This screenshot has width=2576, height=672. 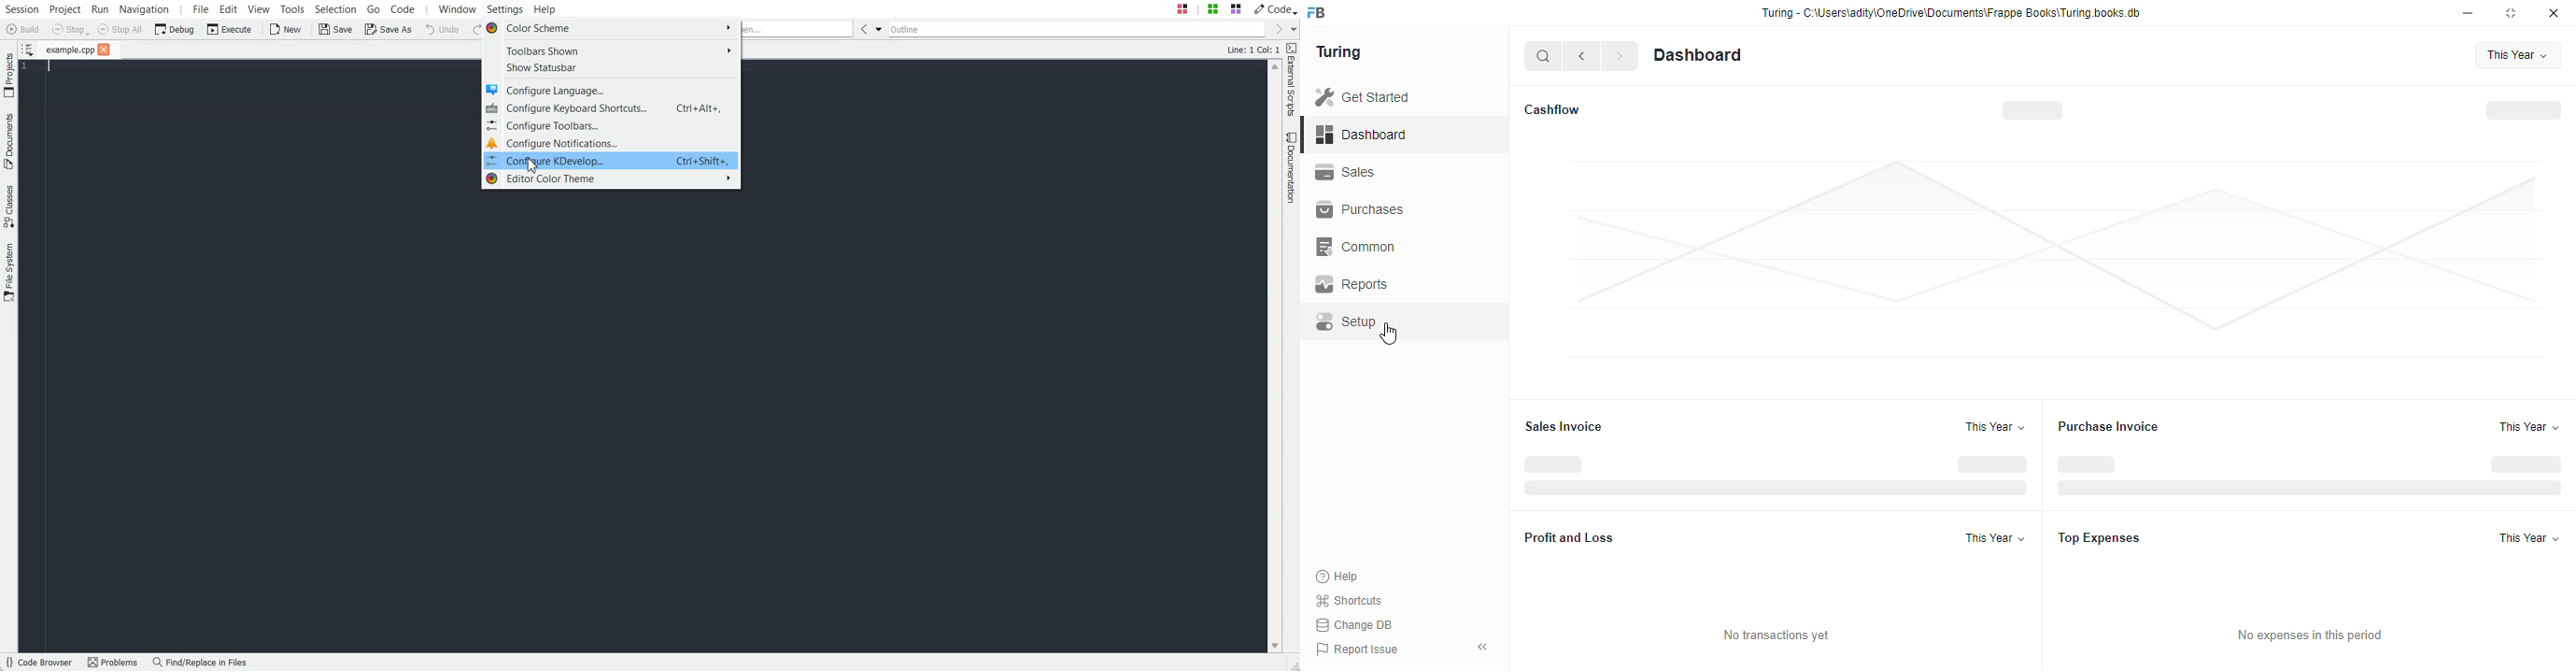 What do you see at coordinates (28, 48) in the screenshot?
I see `Show sorted list` at bounding box center [28, 48].